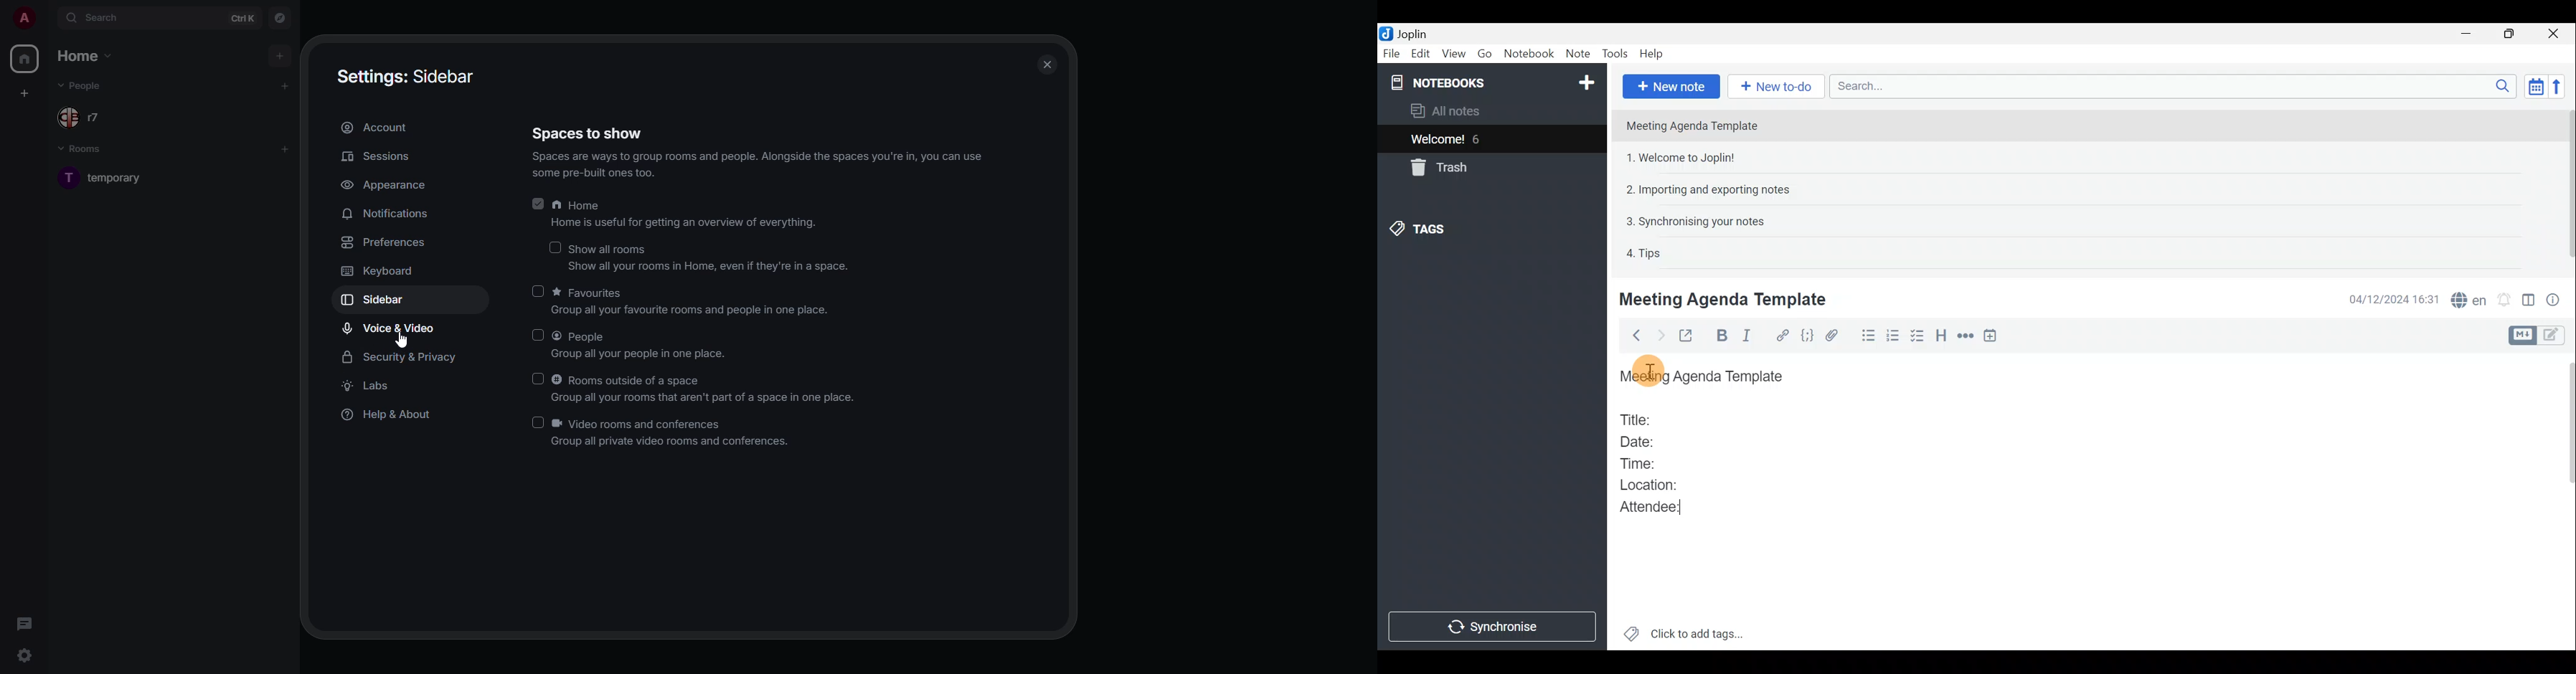 This screenshot has height=700, width=2576. Describe the element at coordinates (388, 415) in the screenshot. I see `help & about` at that location.